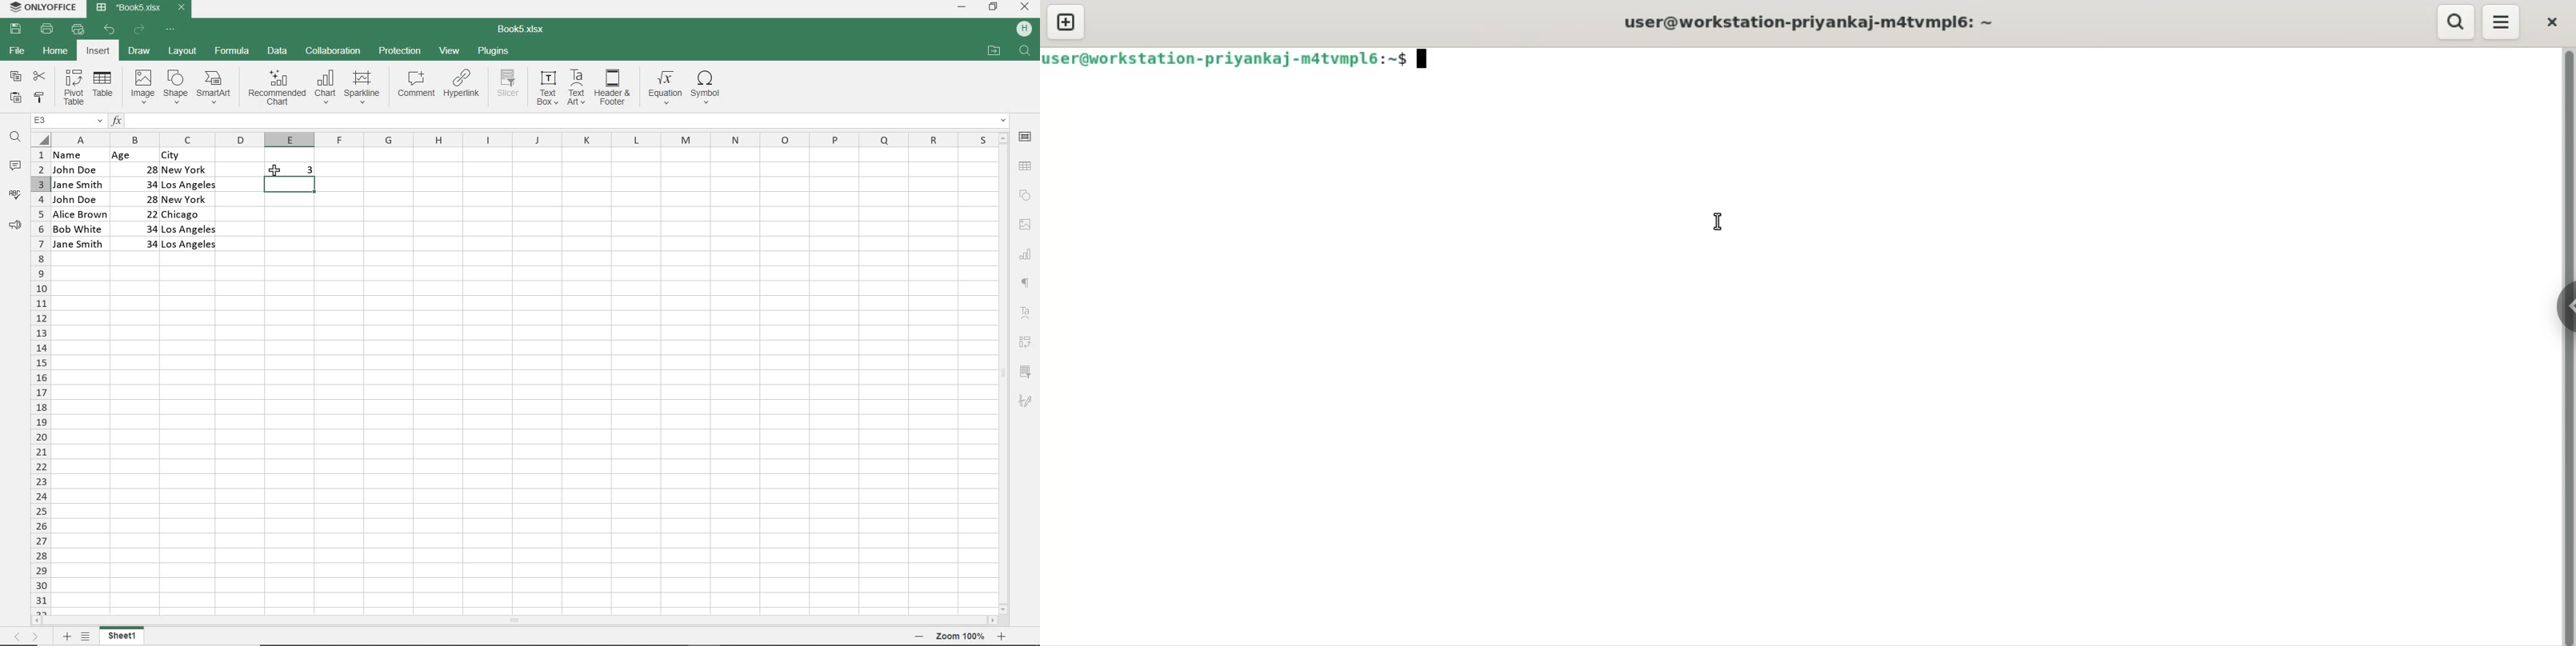  What do you see at coordinates (1027, 52) in the screenshot?
I see `FIND` at bounding box center [1027, 52].